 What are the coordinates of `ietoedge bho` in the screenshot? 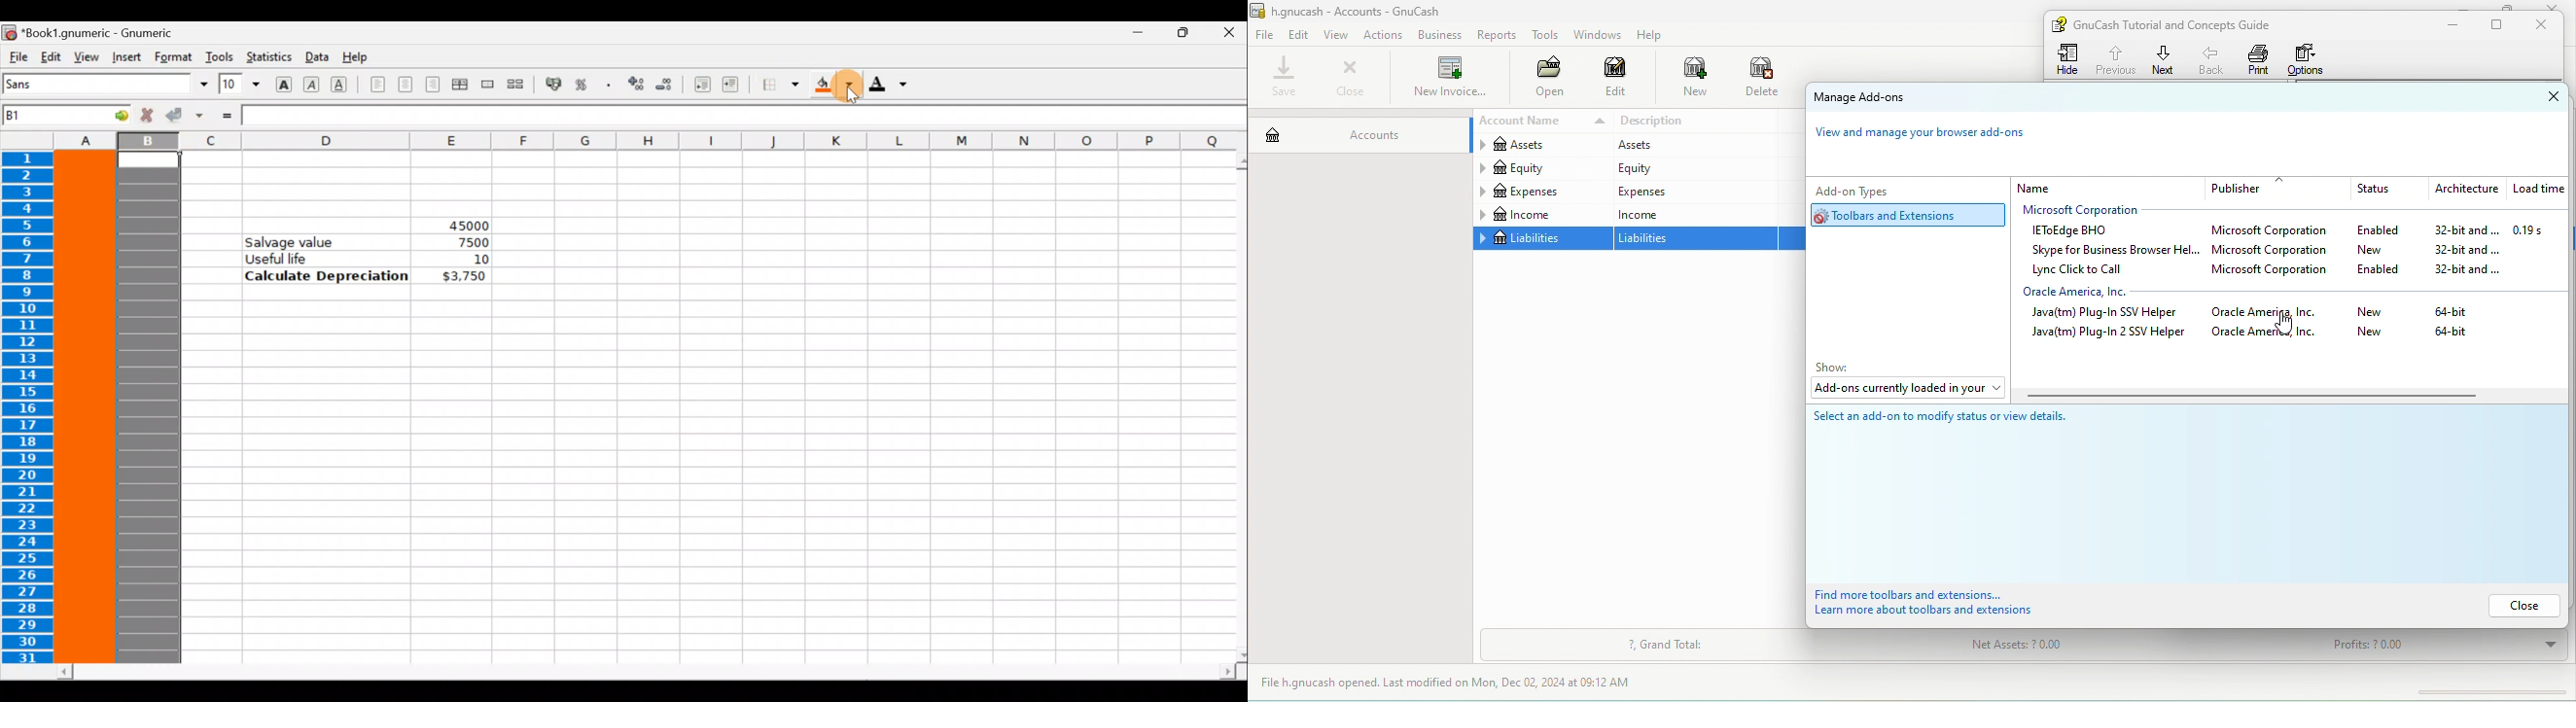 It's located at (2074, 231).